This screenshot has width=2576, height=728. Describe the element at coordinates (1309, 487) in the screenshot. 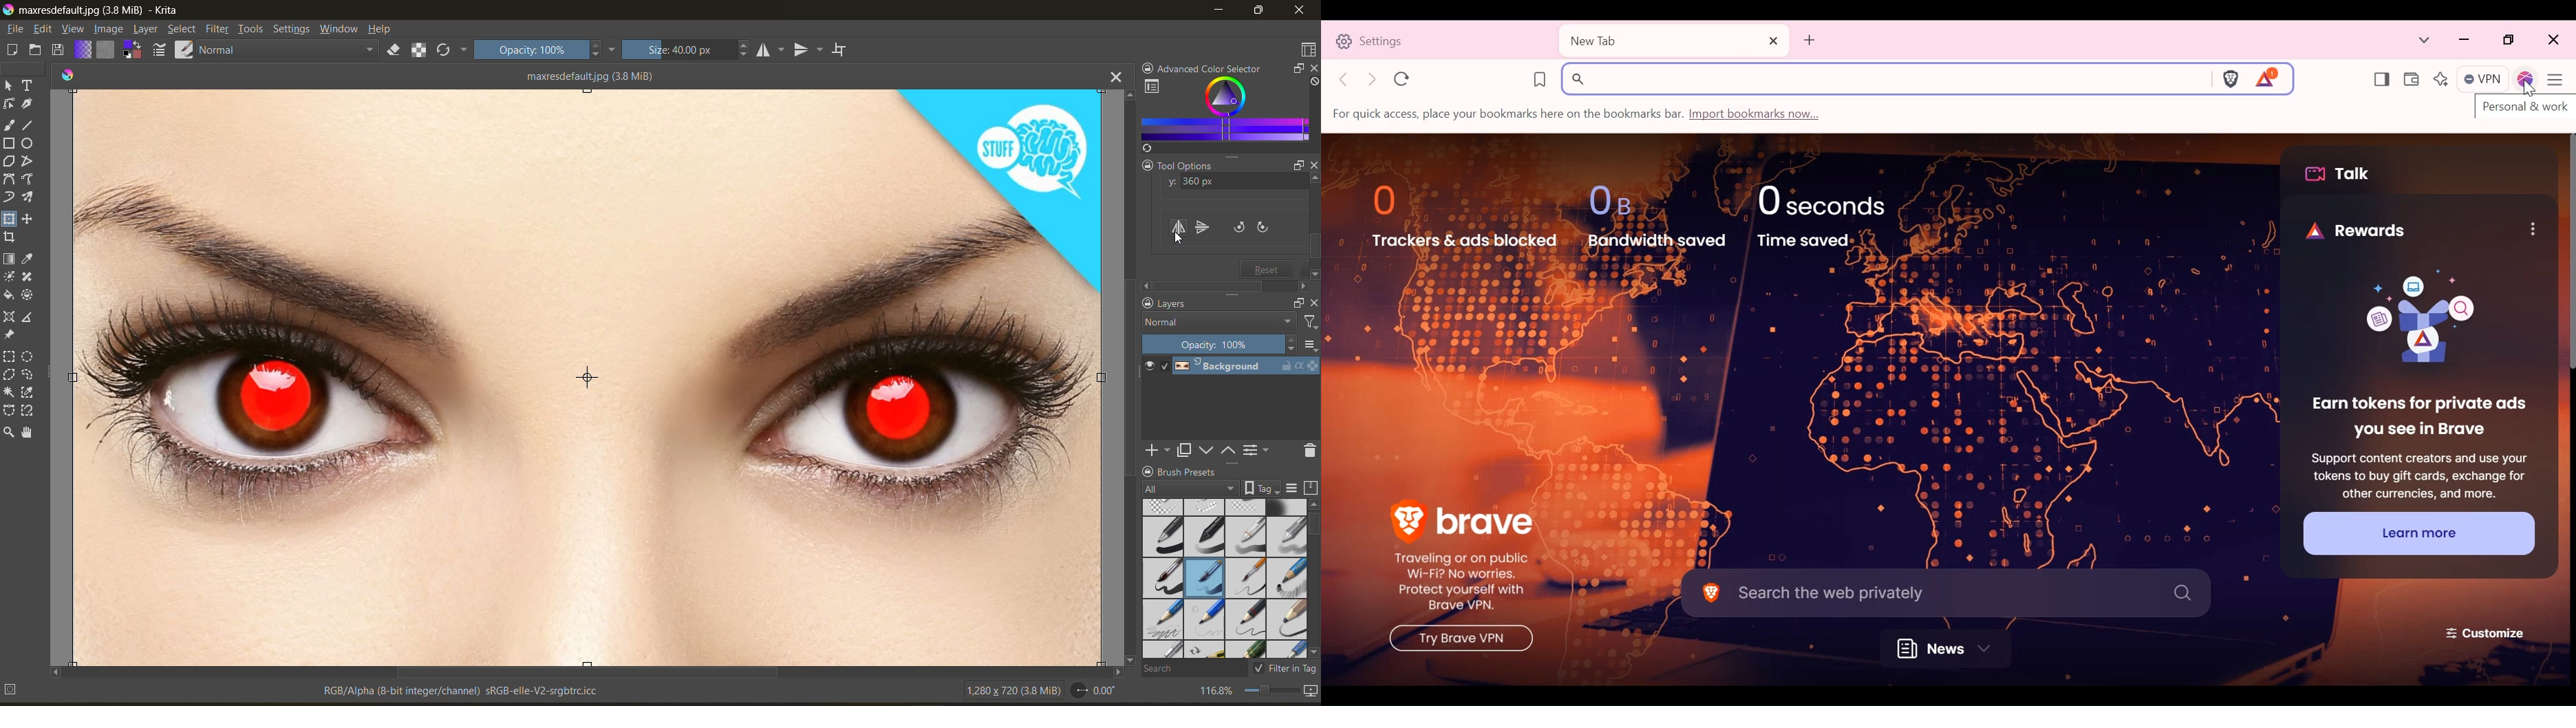

I see `storage resources` at that location.